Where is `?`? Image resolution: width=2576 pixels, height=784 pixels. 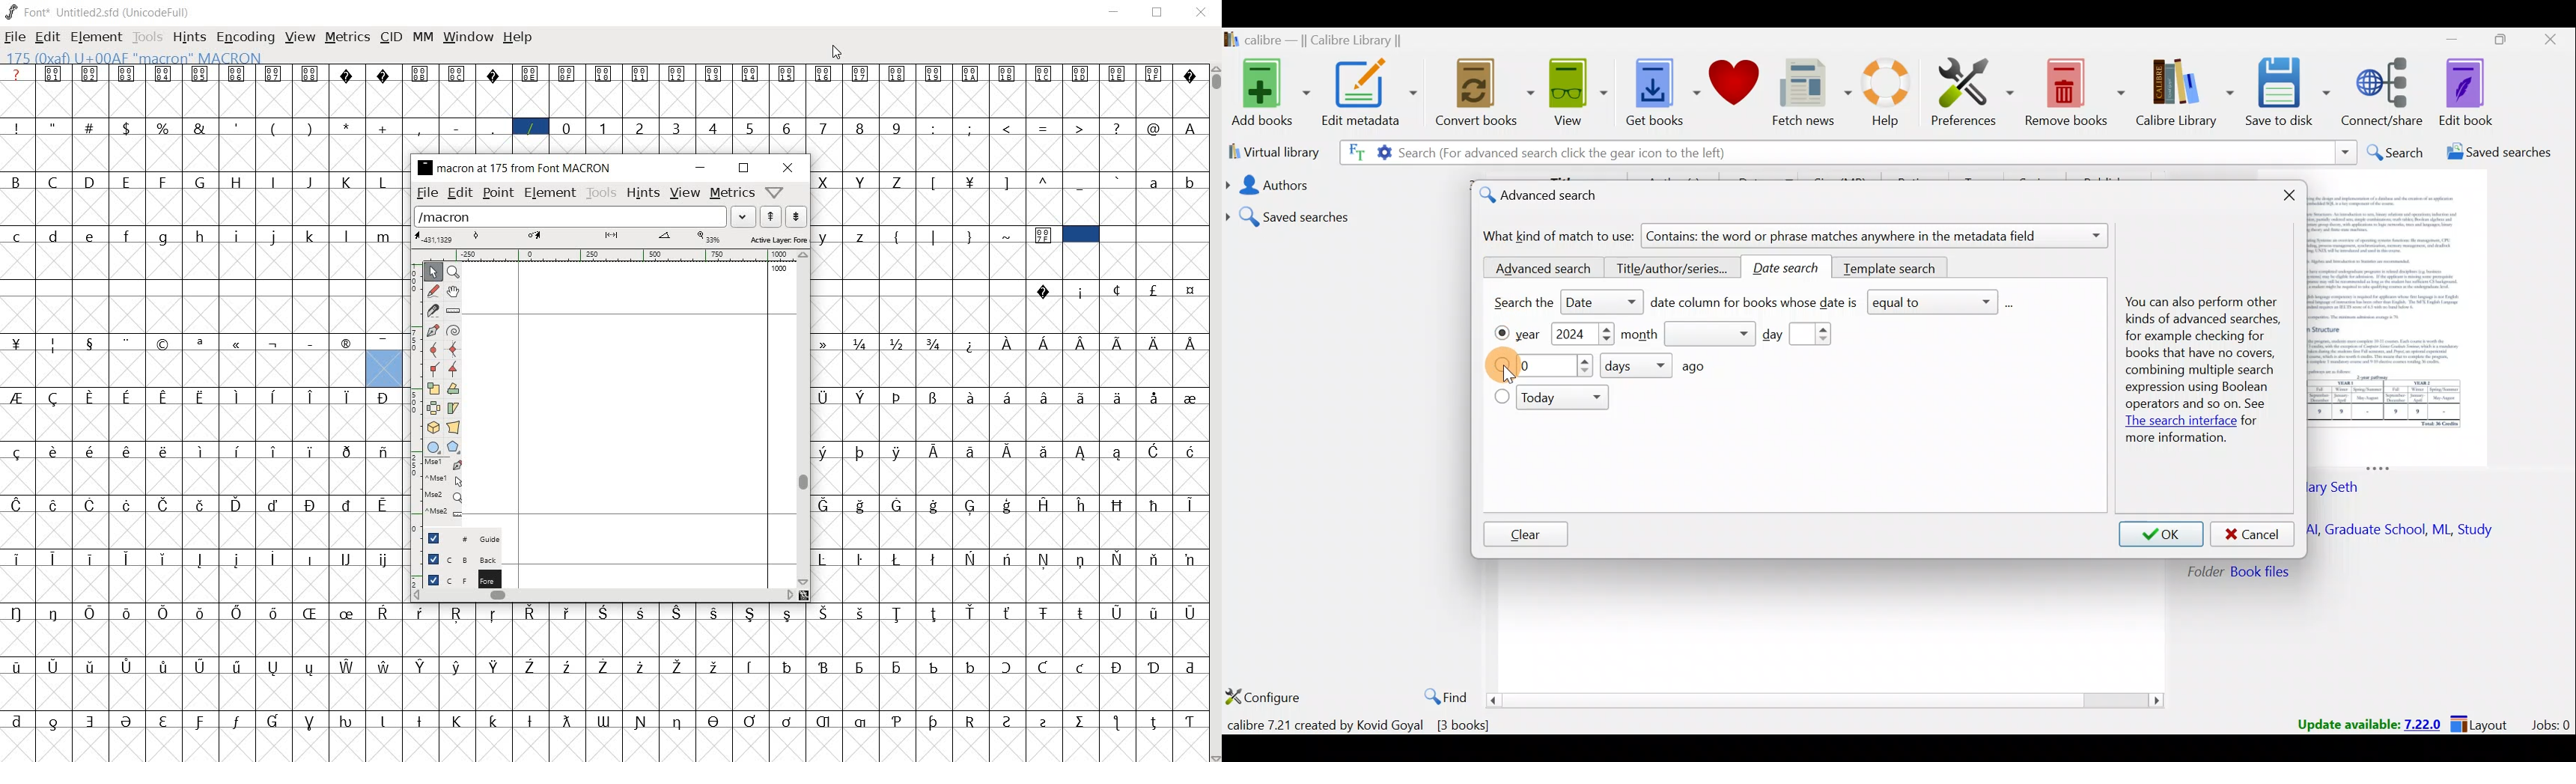 ? is located at coordinates (1115, 127).